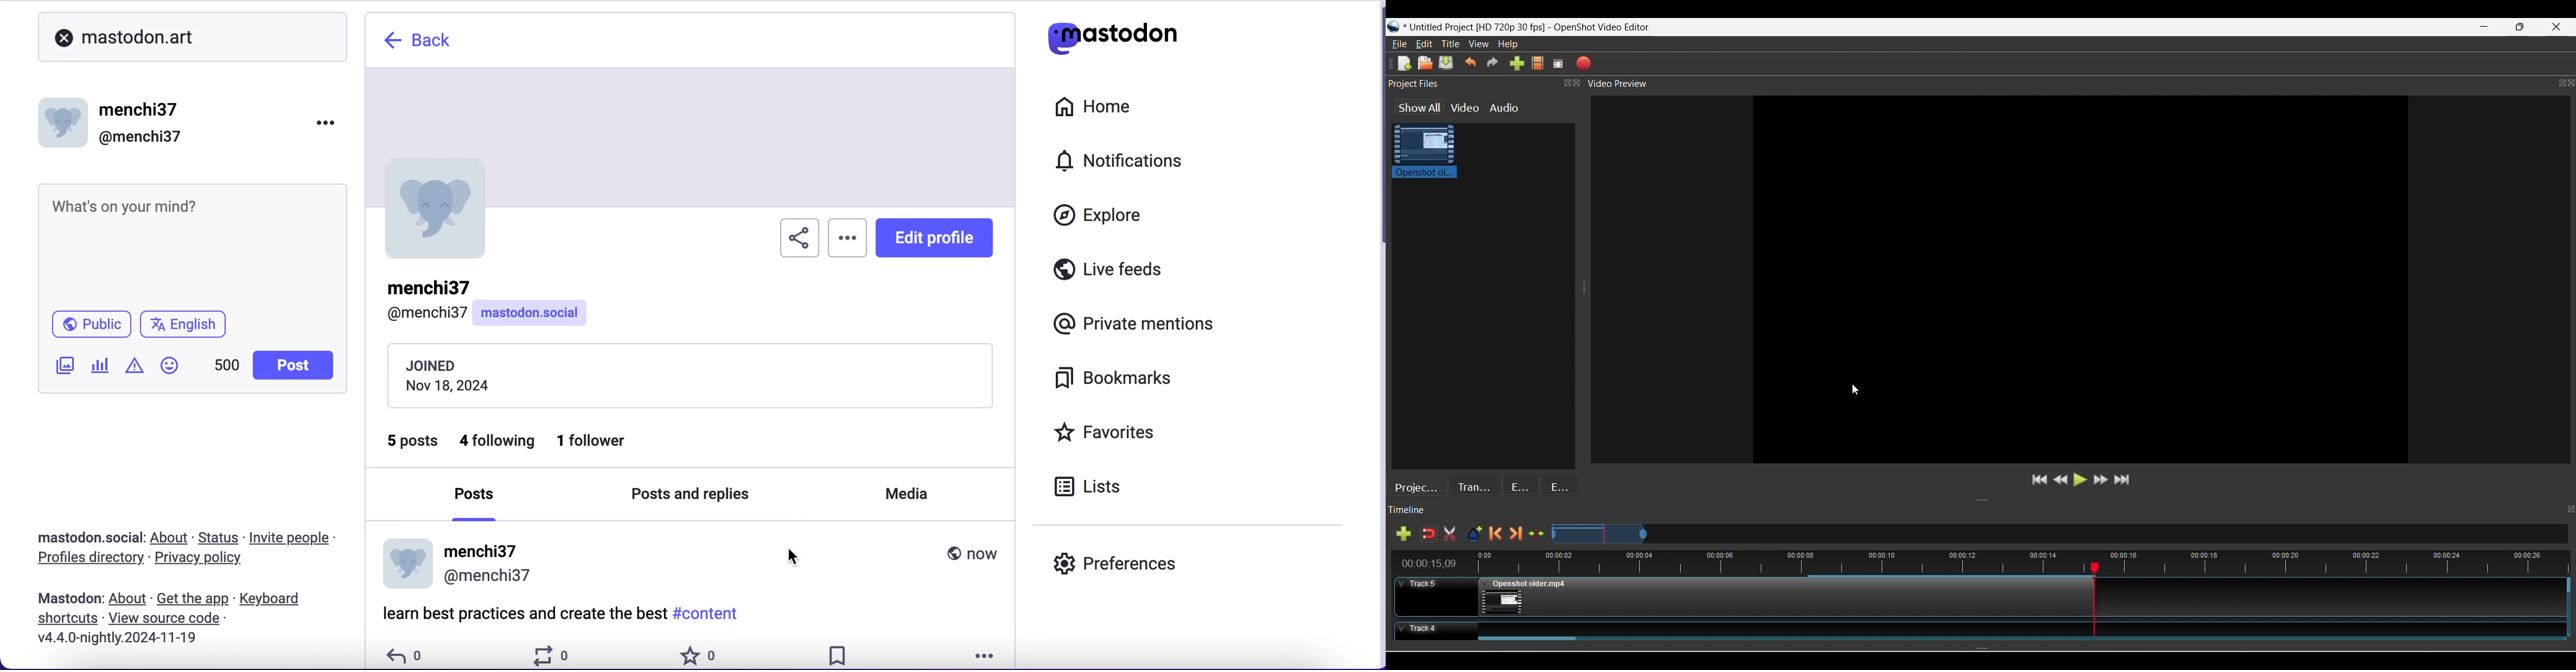 This screenshot has height=672, width=2576. What do you see at coordinates (1779, 561) in the screenshot?
I see `Timestamps for all frames` at bounding box center [1779, 561].